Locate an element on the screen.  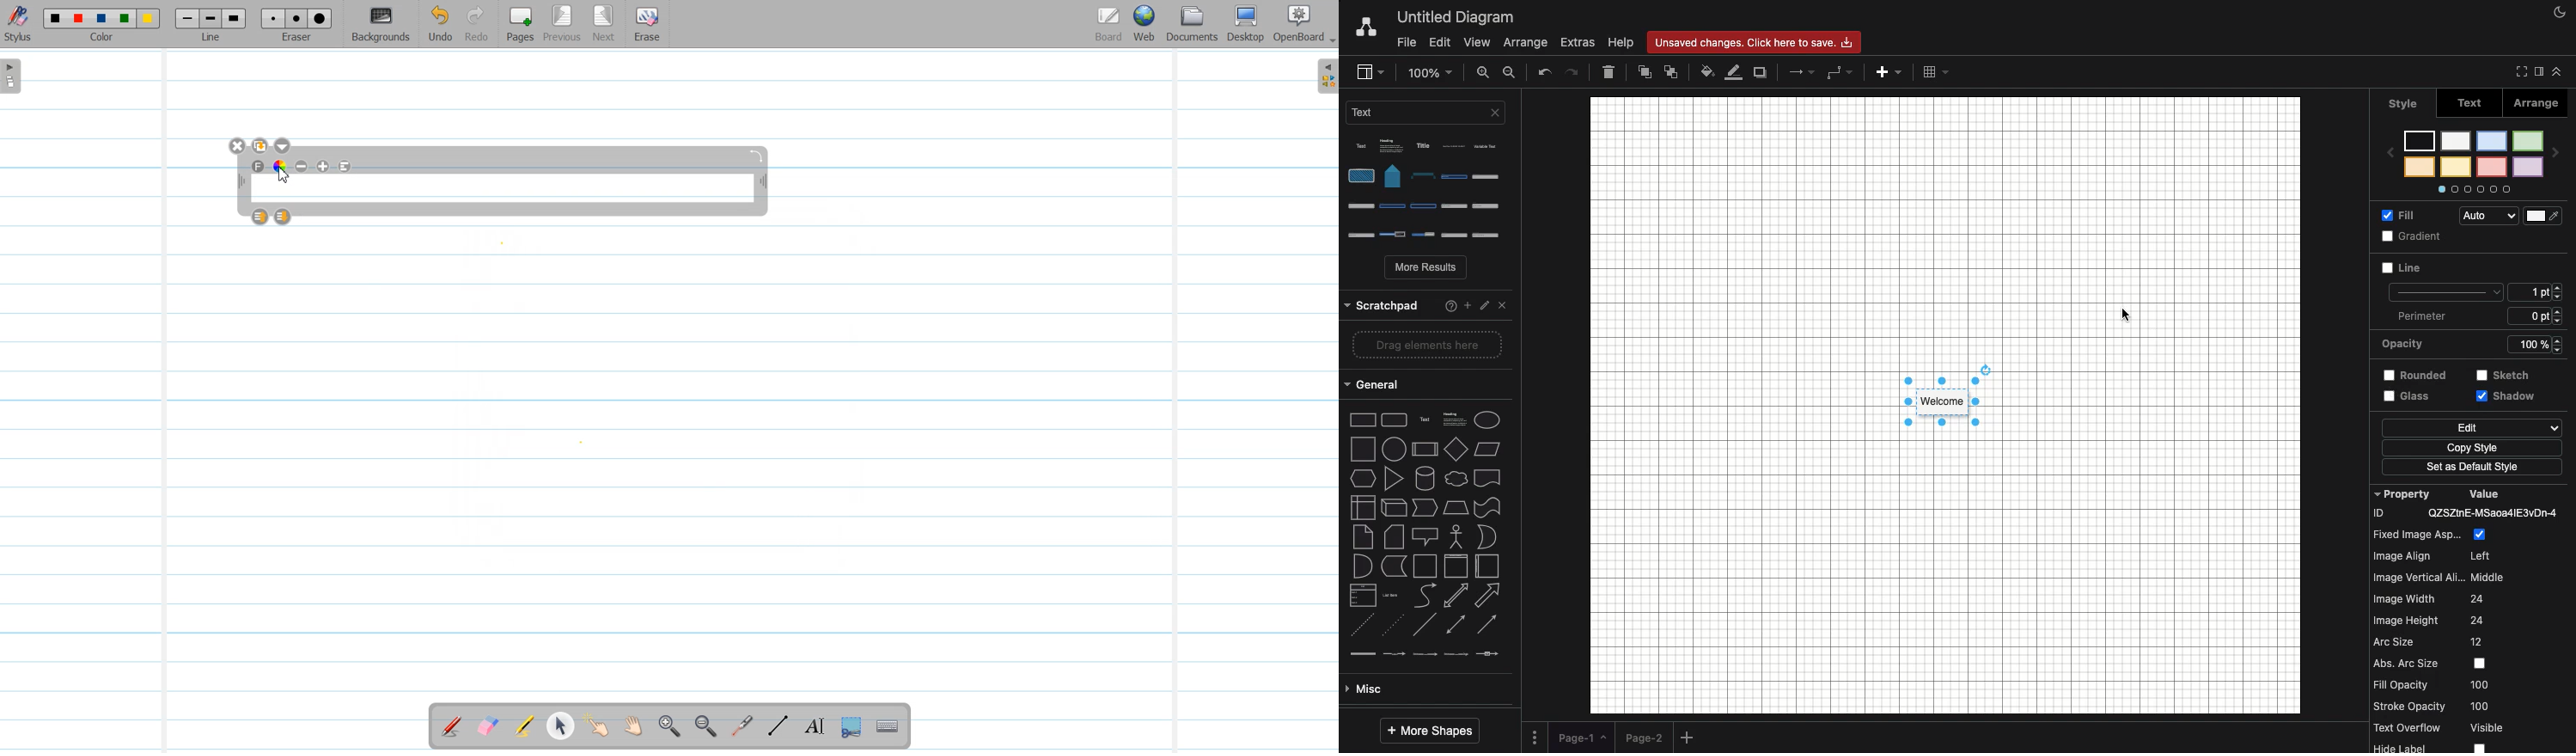
Perimeter is located at coordinates (2475, 291).